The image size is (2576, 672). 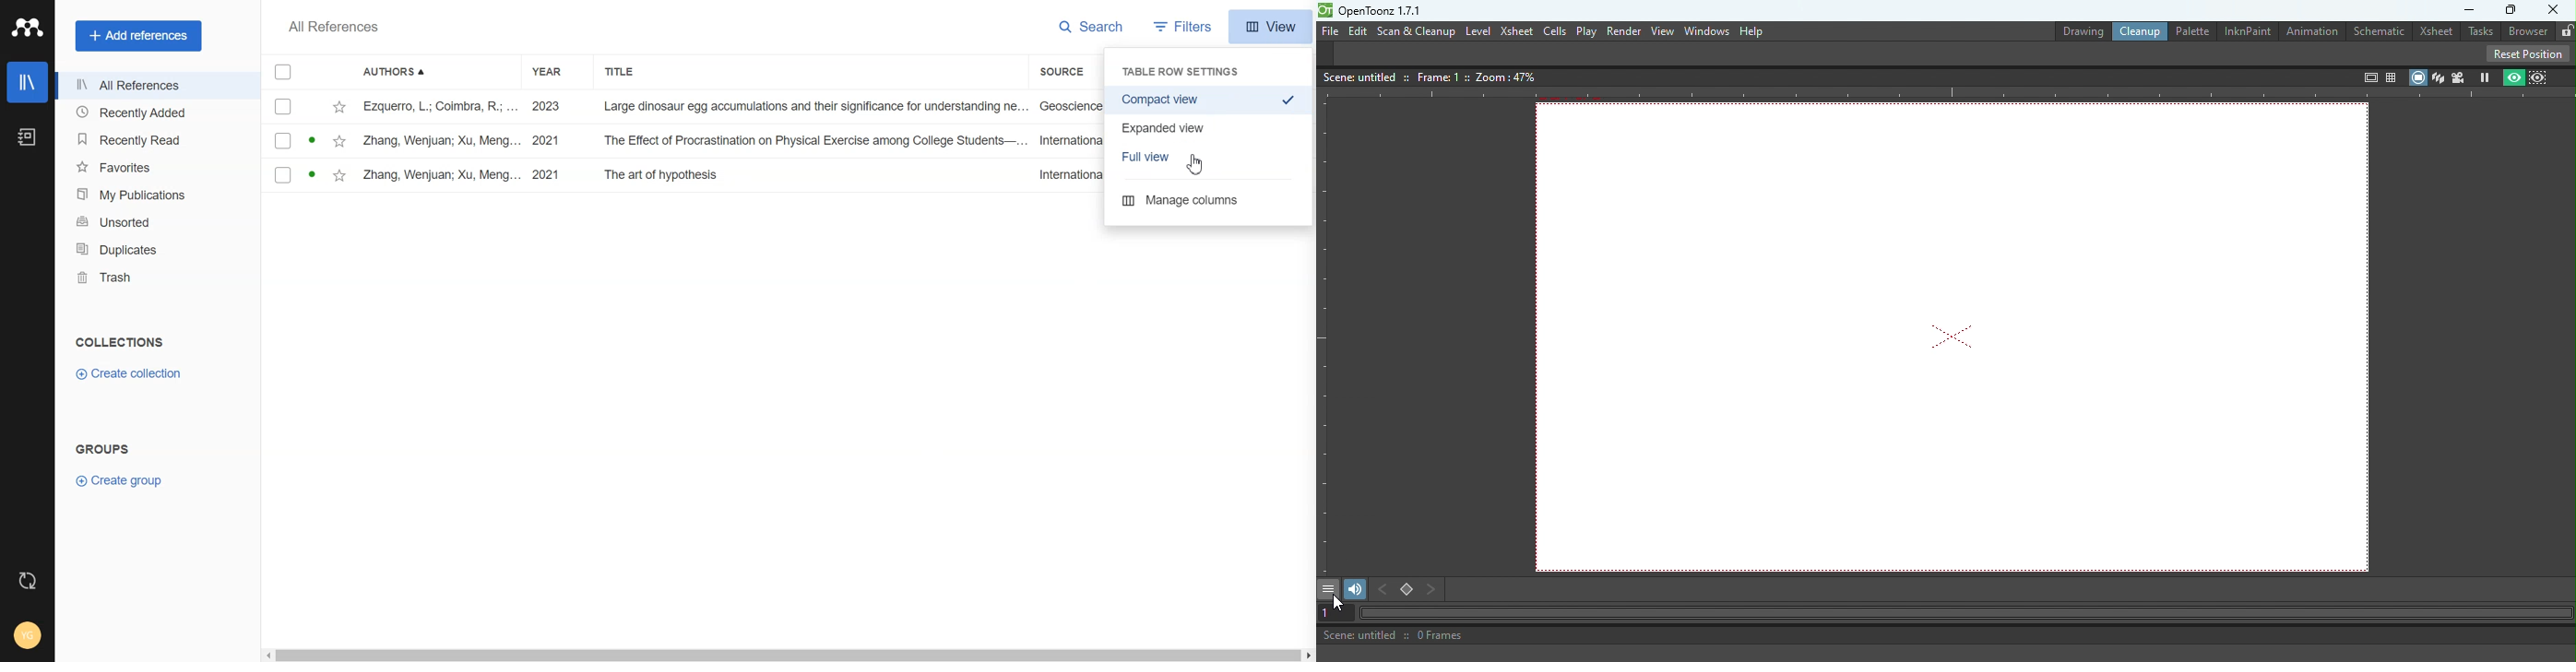 What do you see at coordinates (284, 72) in the screenshot?
I see `Checkmarks` at bounding box center [284, 72].